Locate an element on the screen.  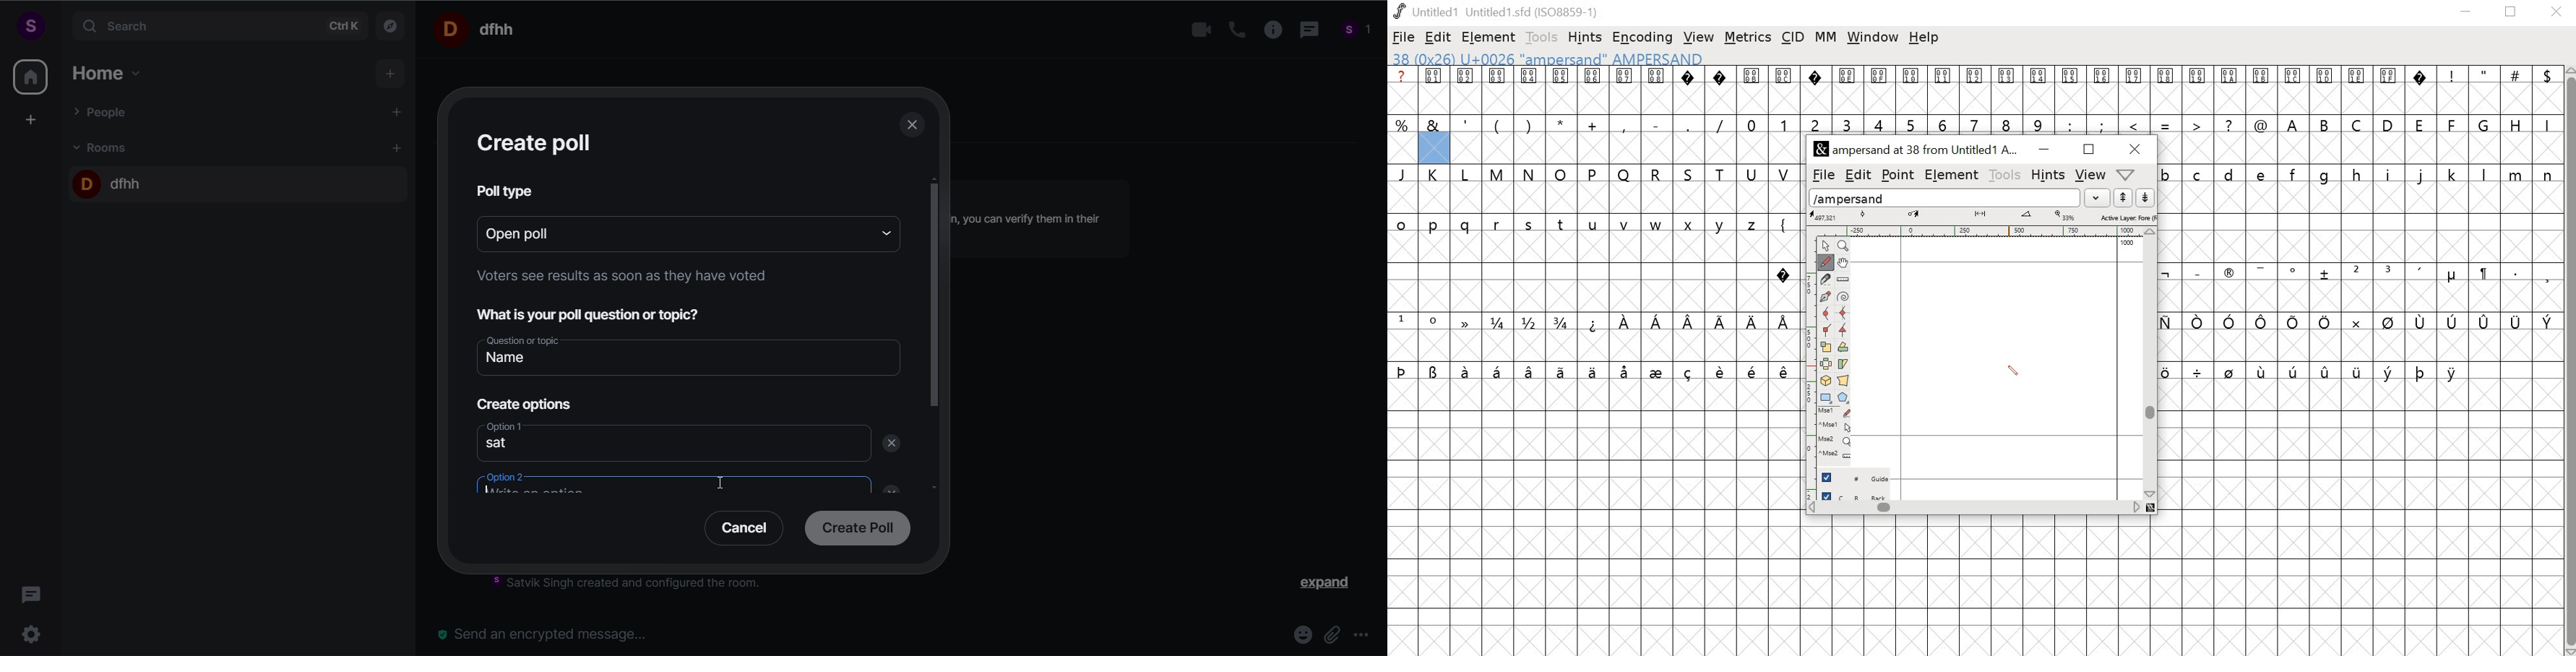
5 is located at coordinates (1911, 125).